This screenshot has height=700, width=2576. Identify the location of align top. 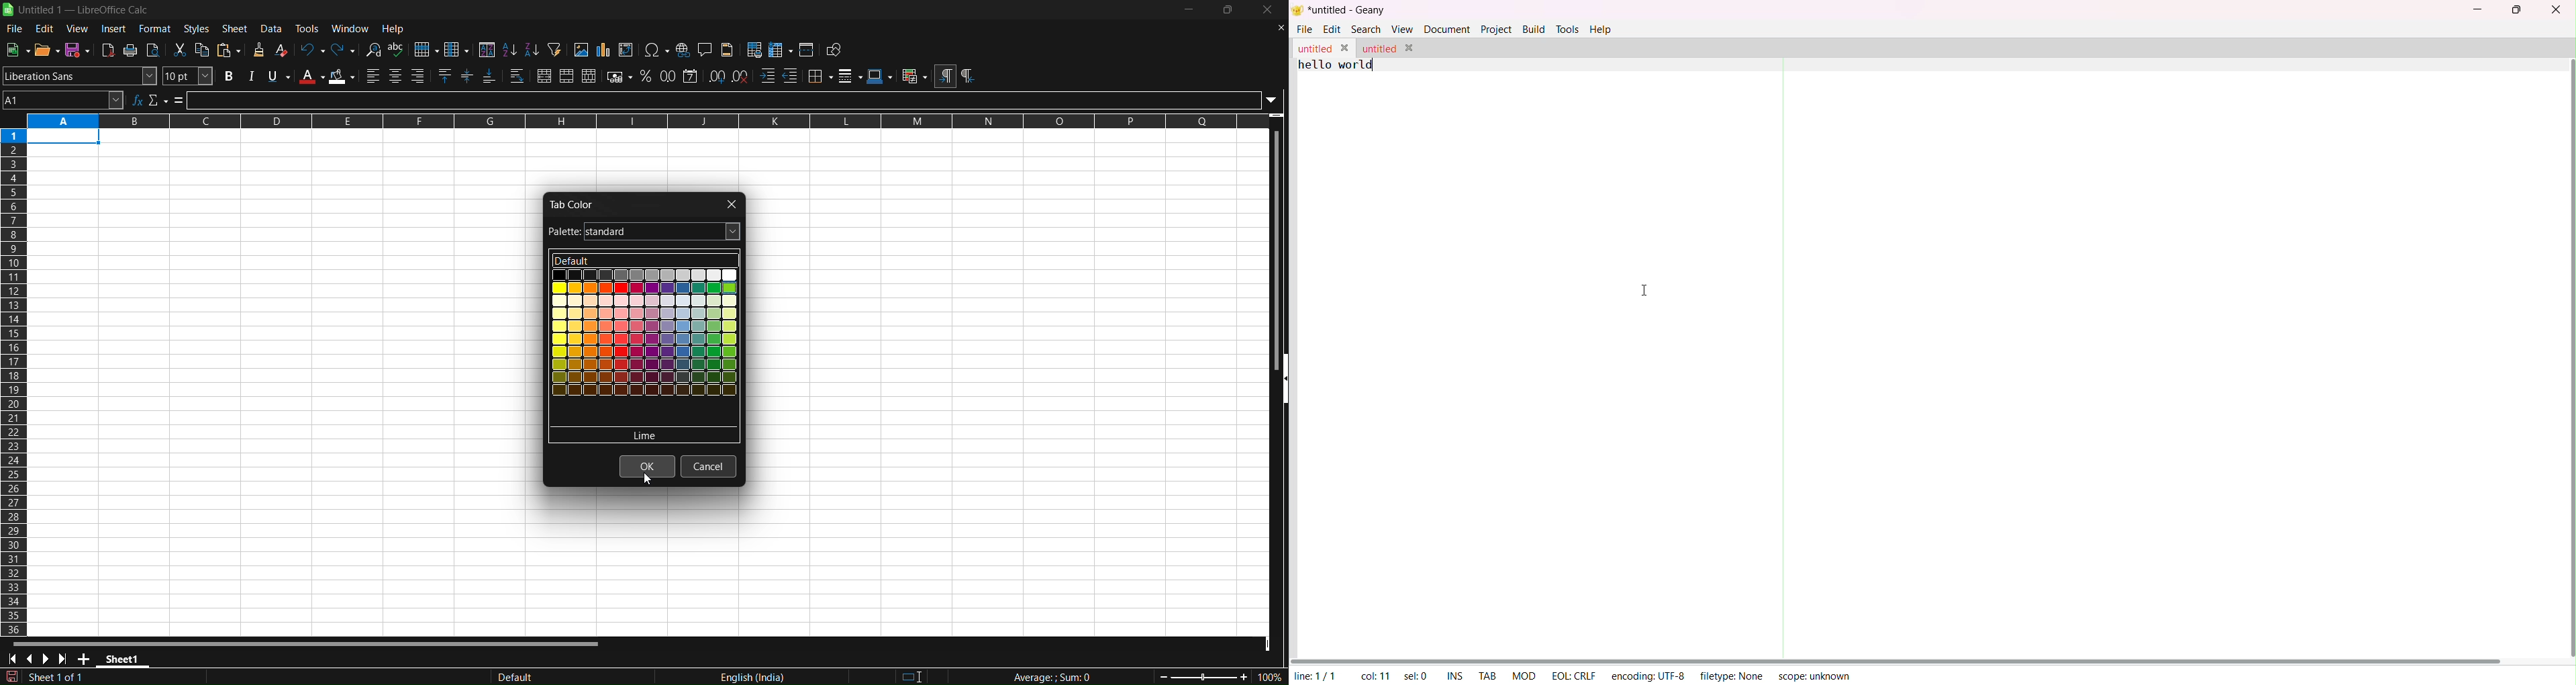
(446, 77).